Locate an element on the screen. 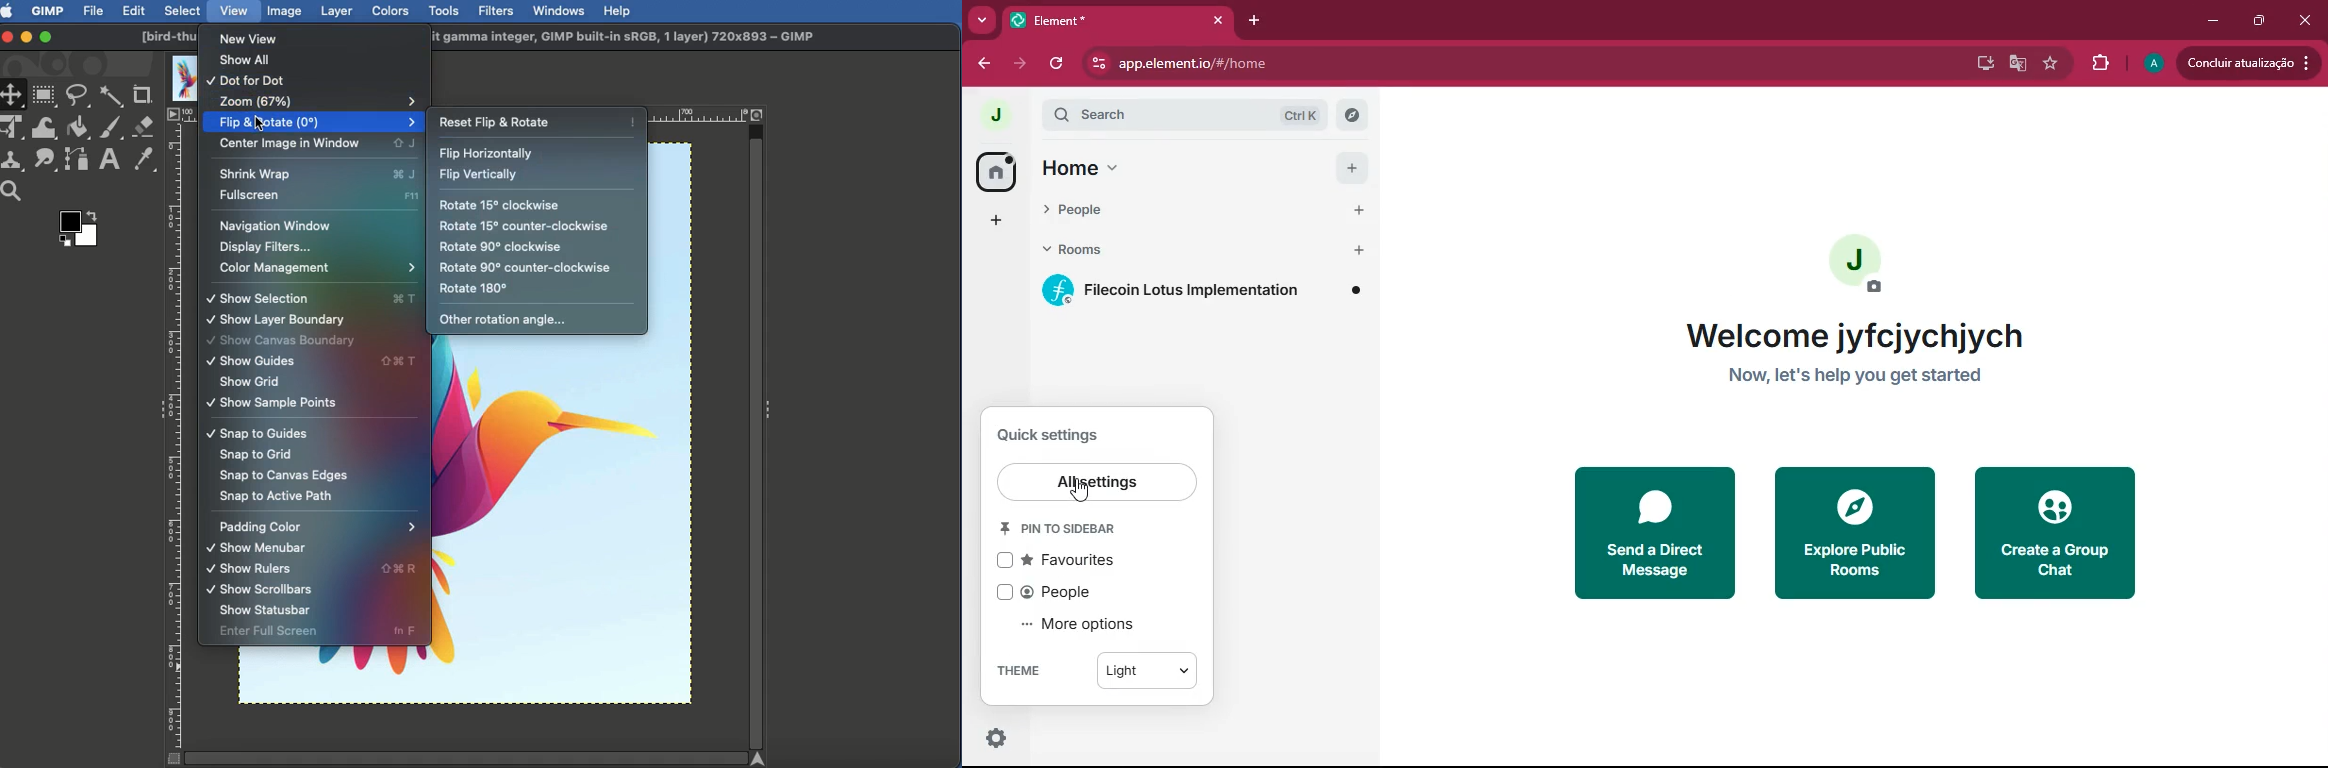 The image size is (2352, 784). all settings is located at coordinates (1095, 482).